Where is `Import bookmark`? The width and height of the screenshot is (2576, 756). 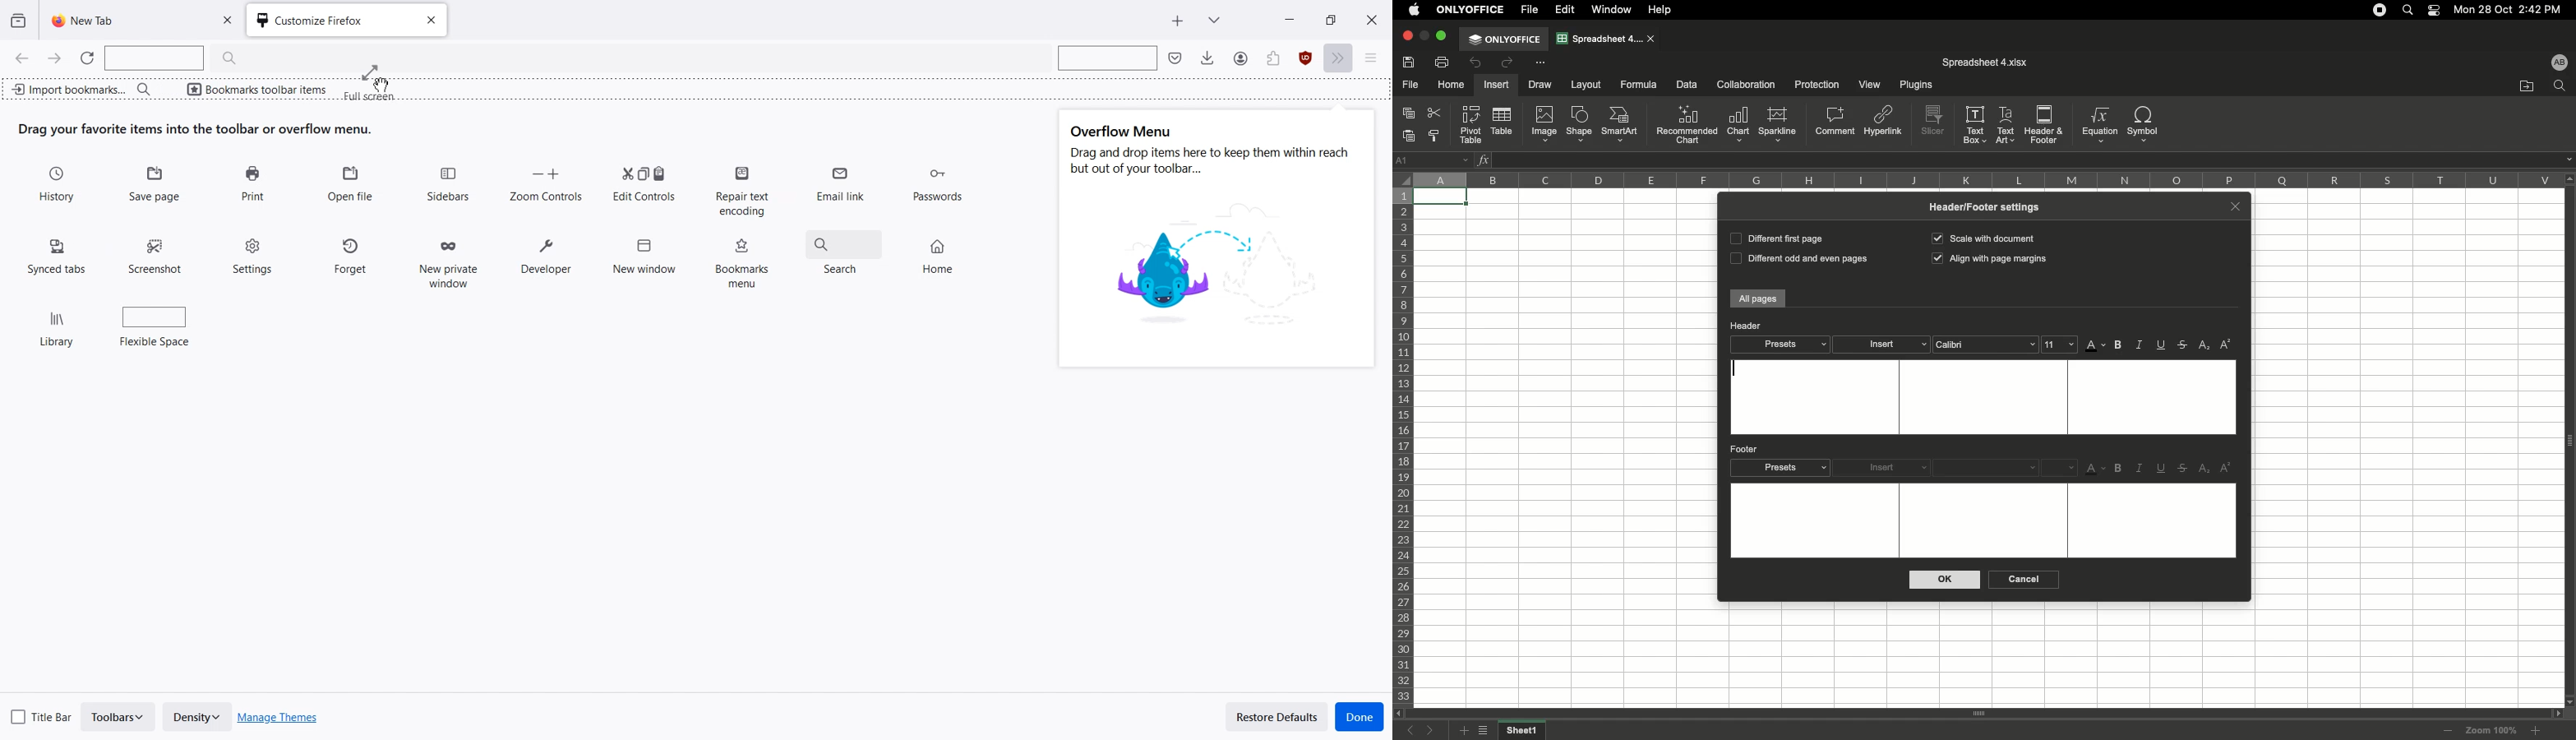 Import bookmark is located at coordinates (68, 87).